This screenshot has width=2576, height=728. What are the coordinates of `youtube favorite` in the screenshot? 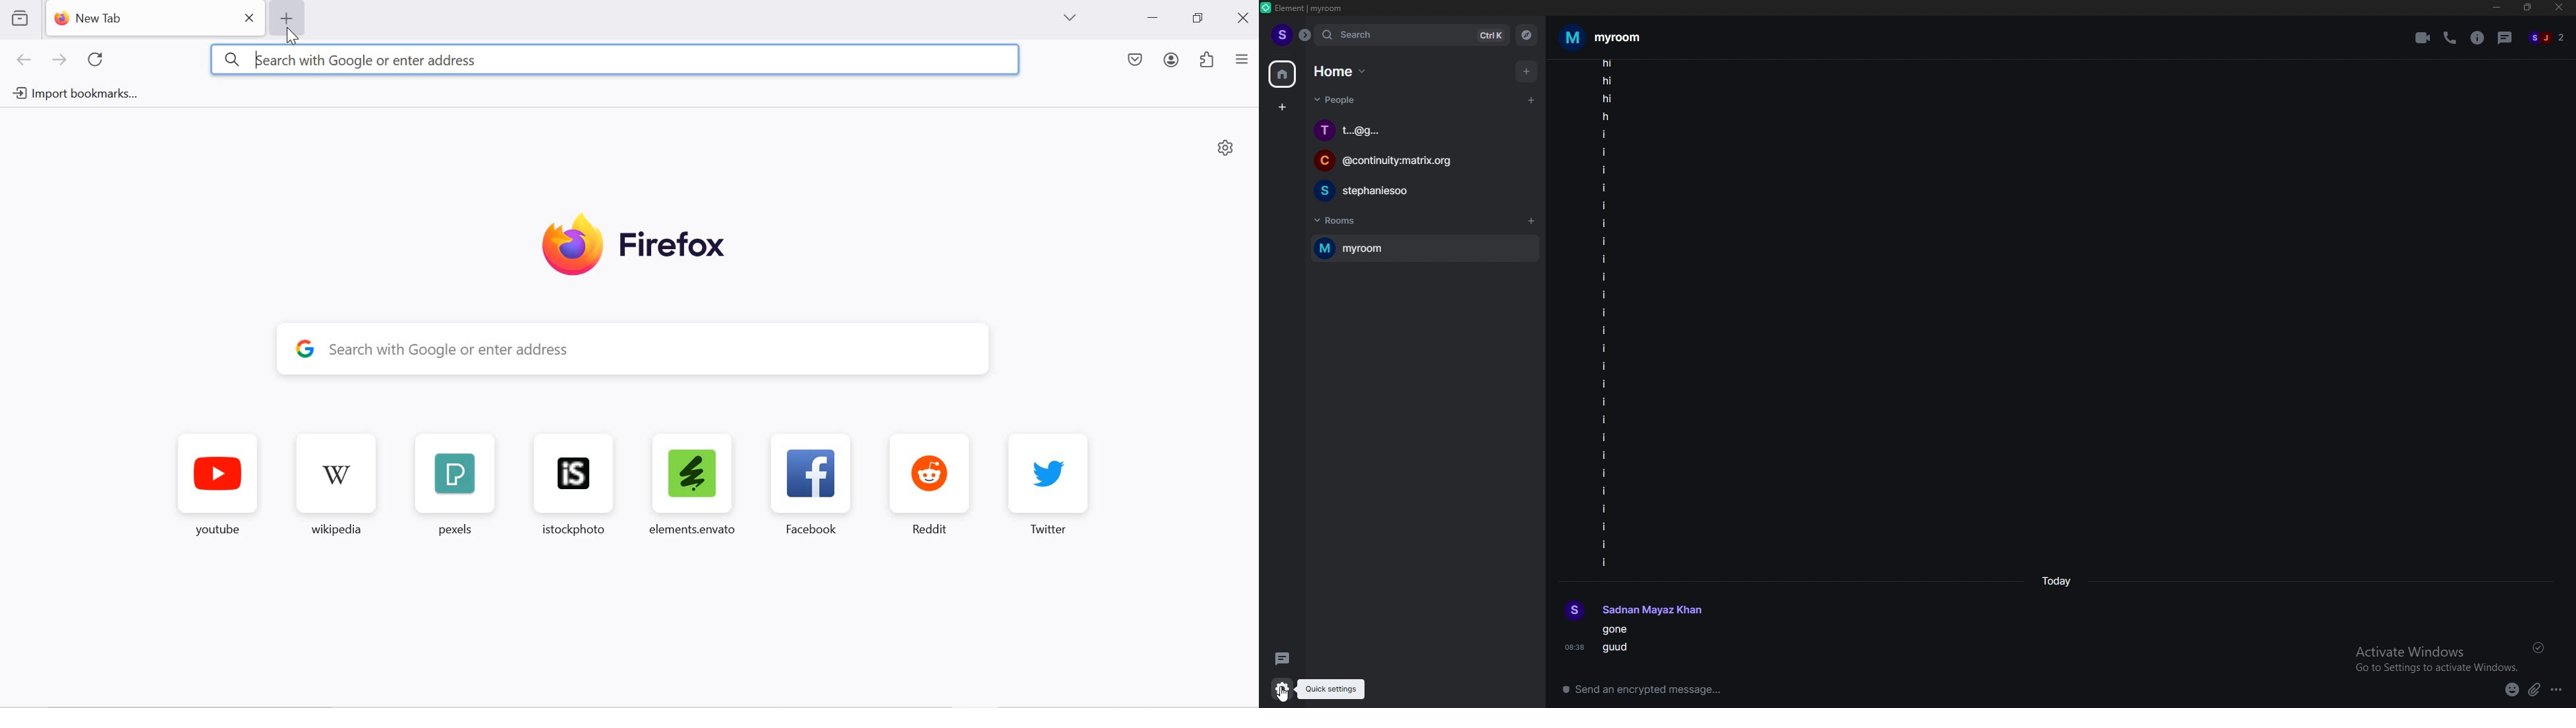 It's located at (218, 488).